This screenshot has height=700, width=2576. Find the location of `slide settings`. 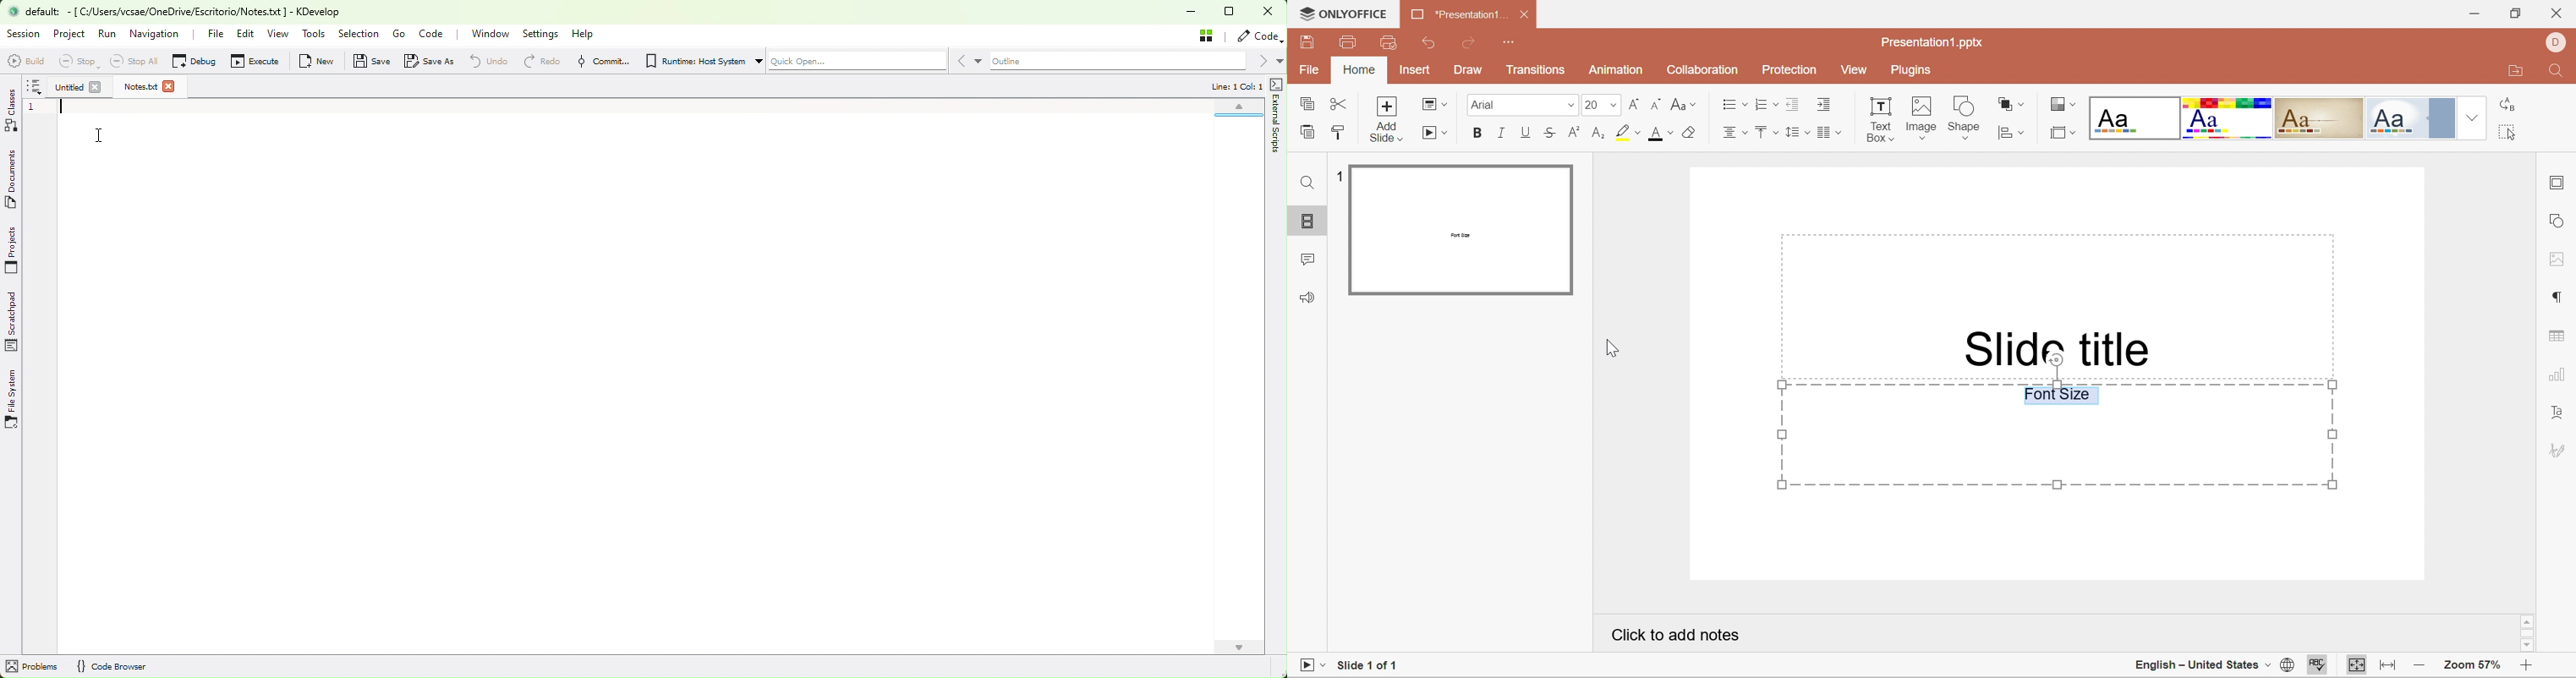

slide settings is located at coordinates (2558, 185).